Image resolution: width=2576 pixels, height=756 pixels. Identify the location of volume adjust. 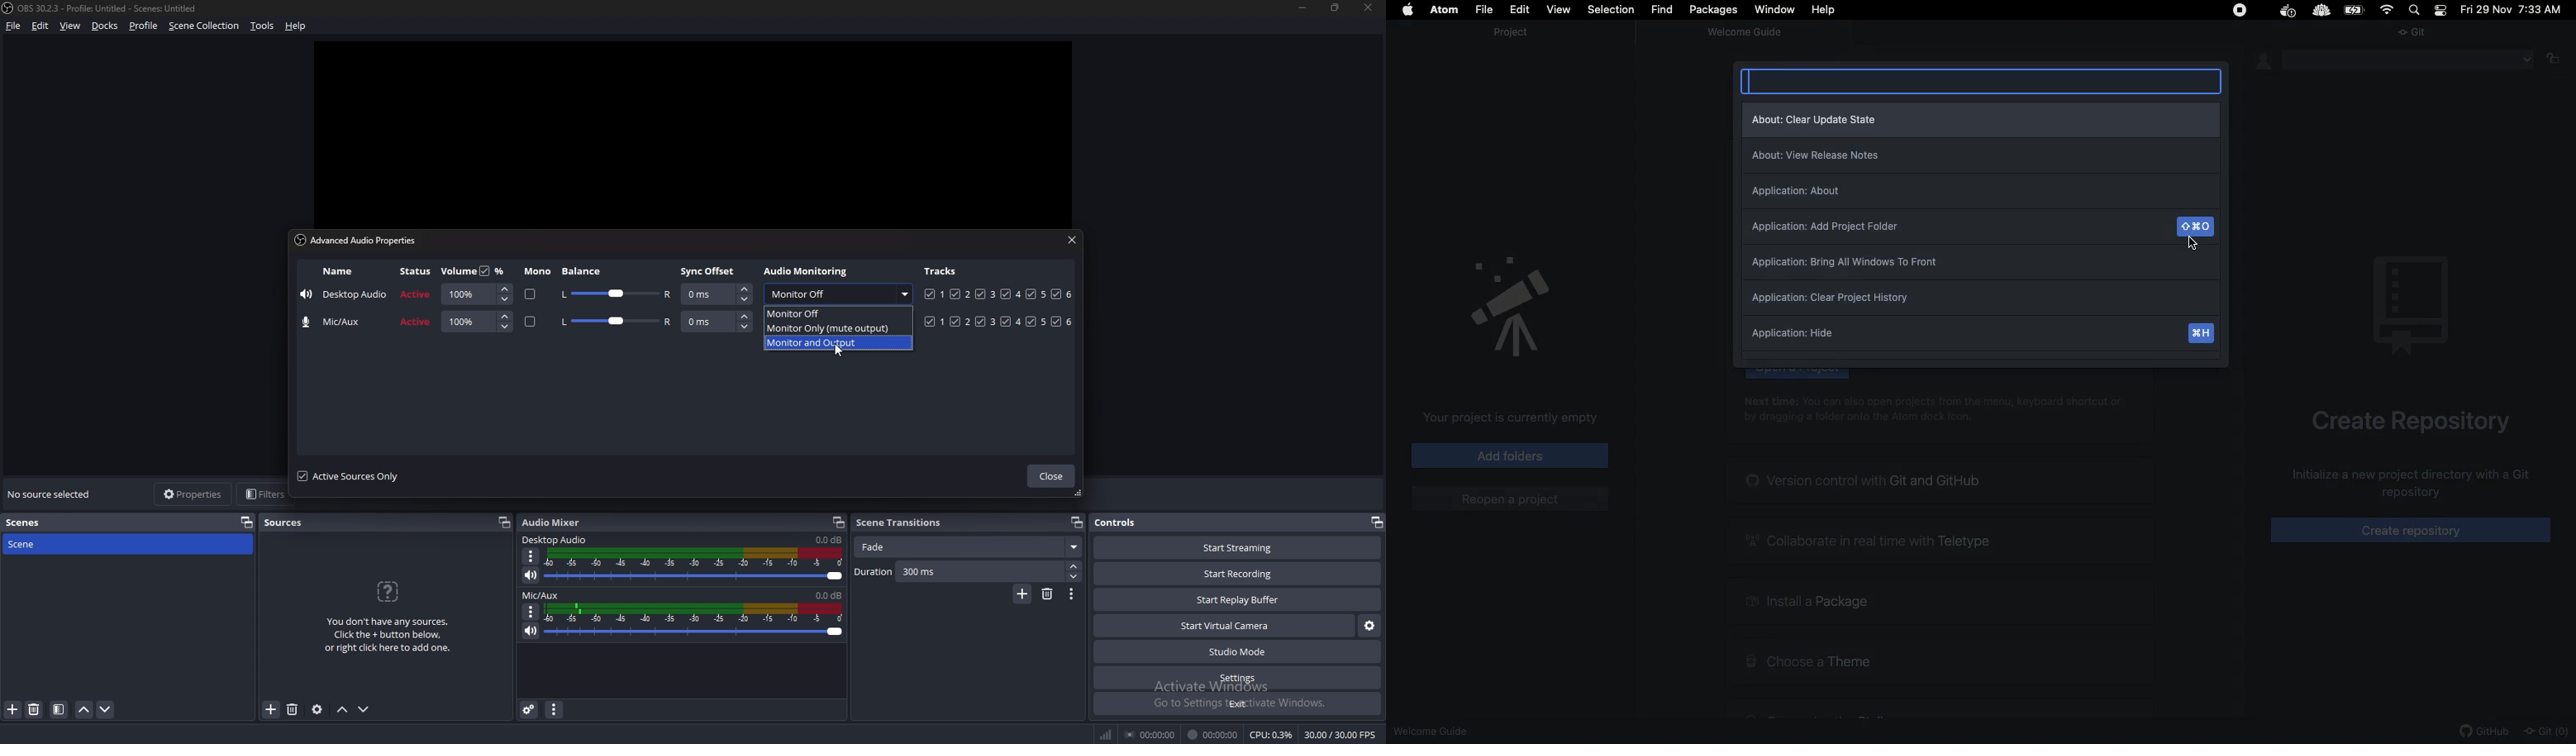
(476, 294).